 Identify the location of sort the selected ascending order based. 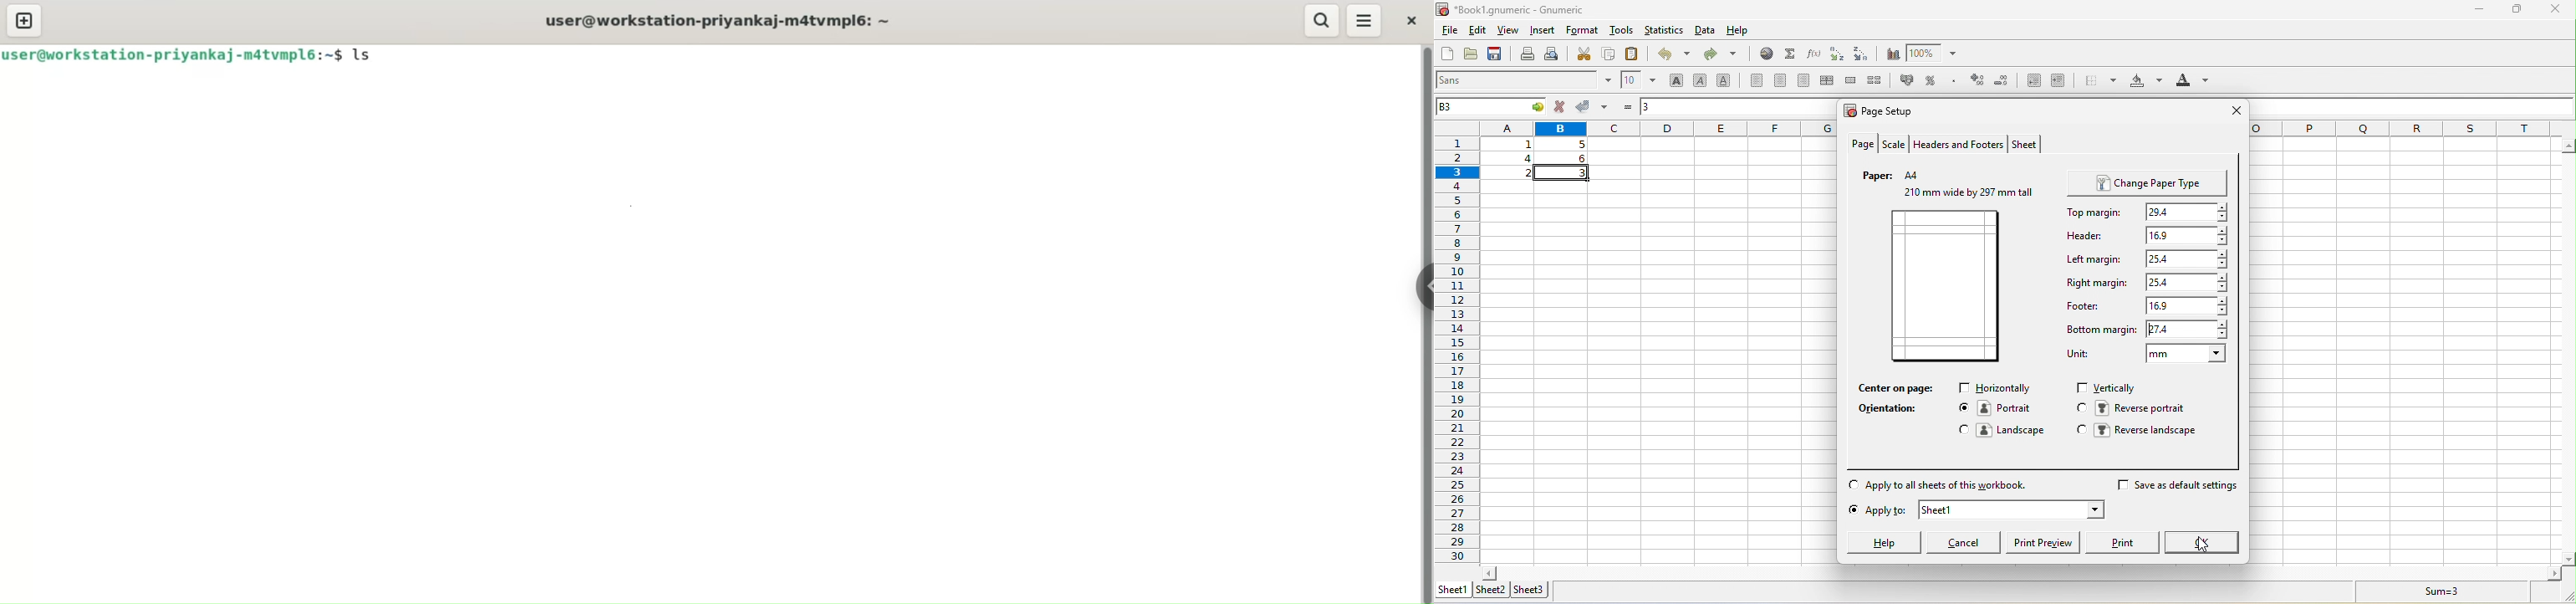
(1838, 54).